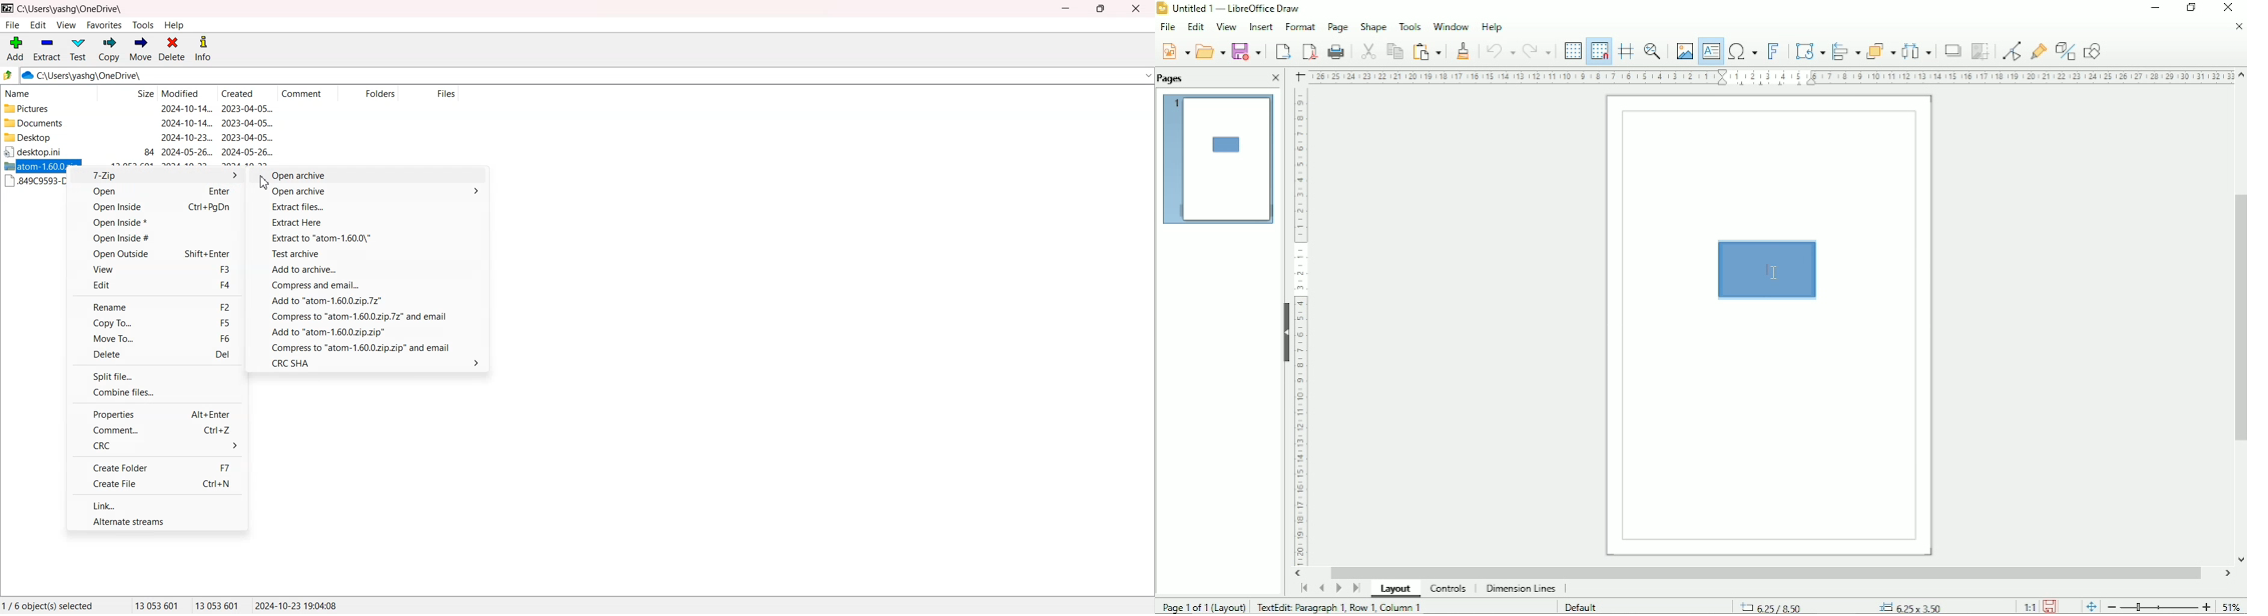  What do you see at coordinates (369, 347) in the screenshot?
I see `Compress and Email` at bounding box center [369, 347].